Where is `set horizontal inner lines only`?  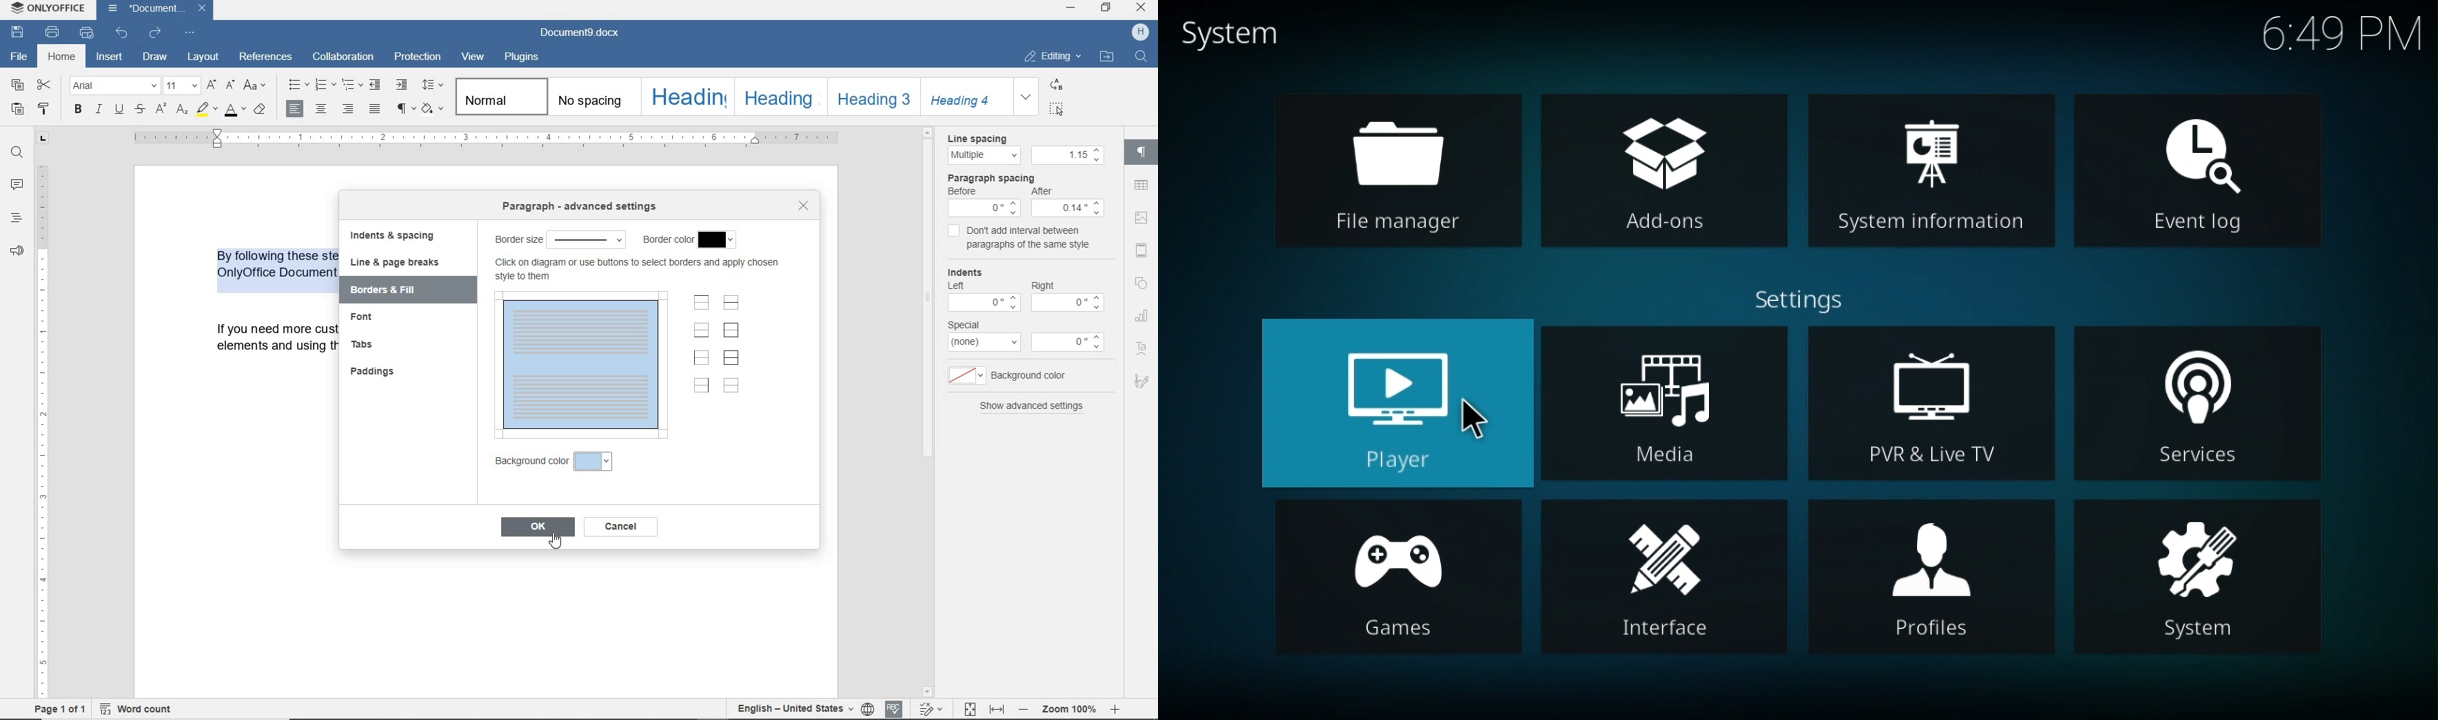
set horizontal inner lines only is located at coordinates (732, 302).